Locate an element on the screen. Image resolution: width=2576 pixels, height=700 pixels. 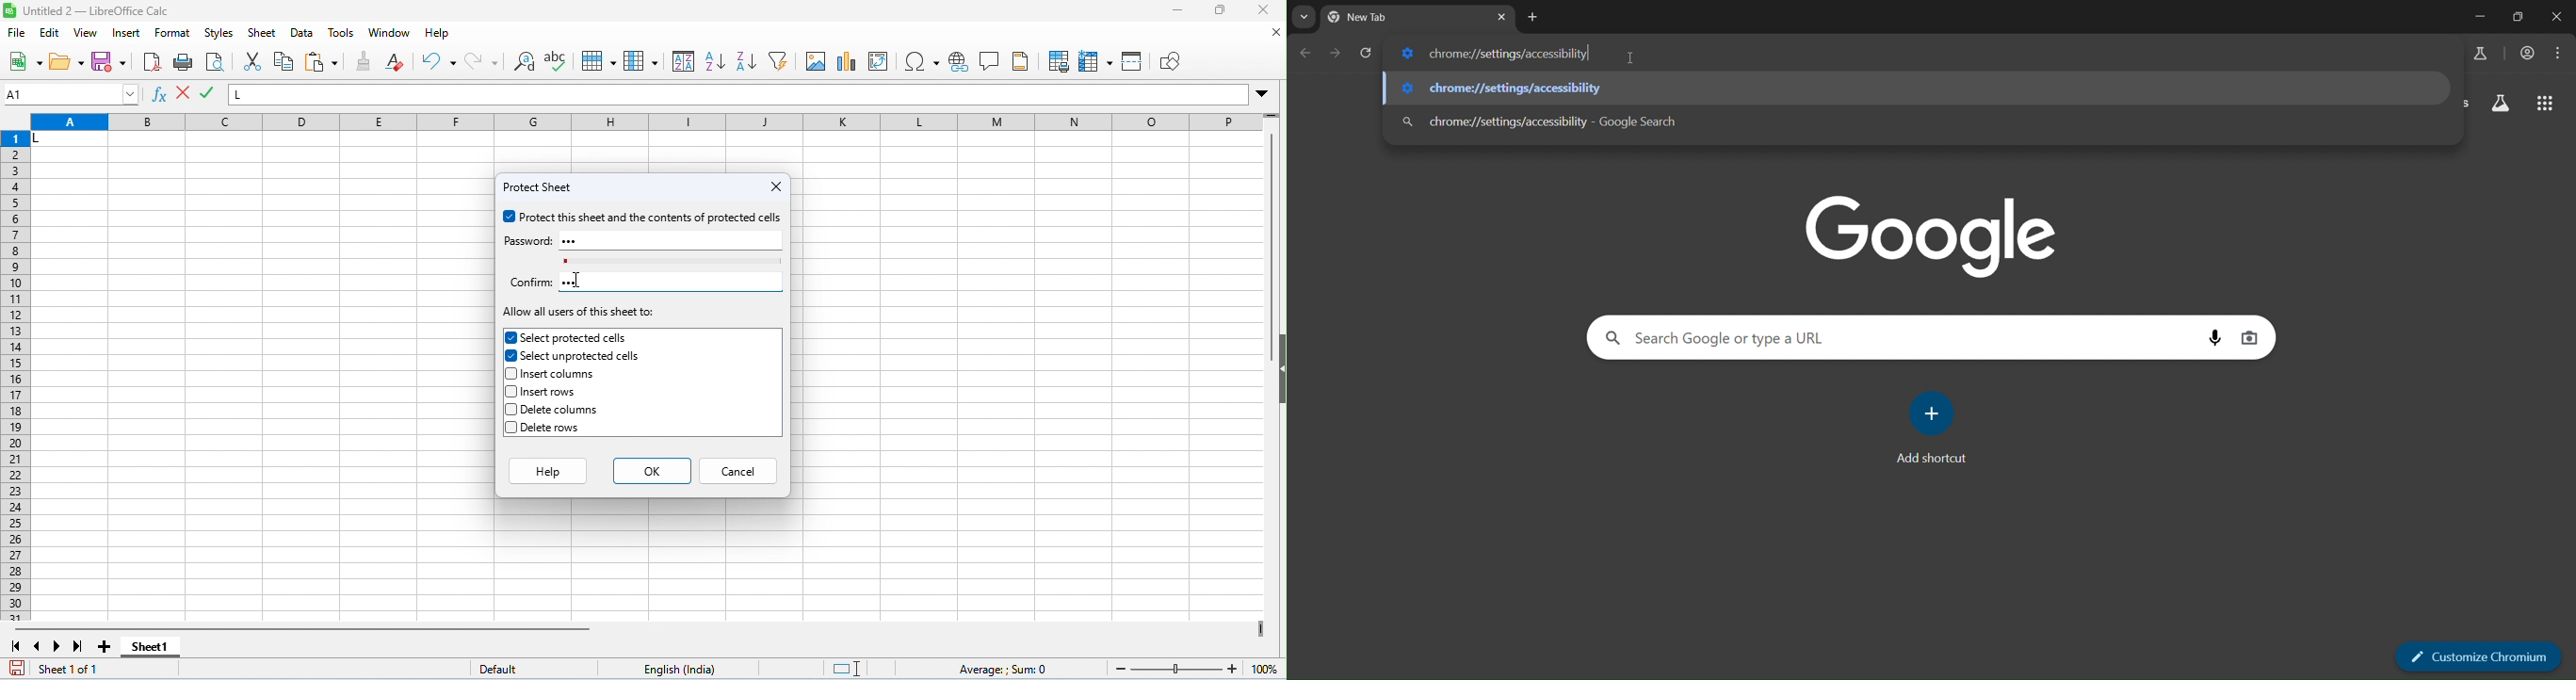
ok is located at coordinates (652, 469).